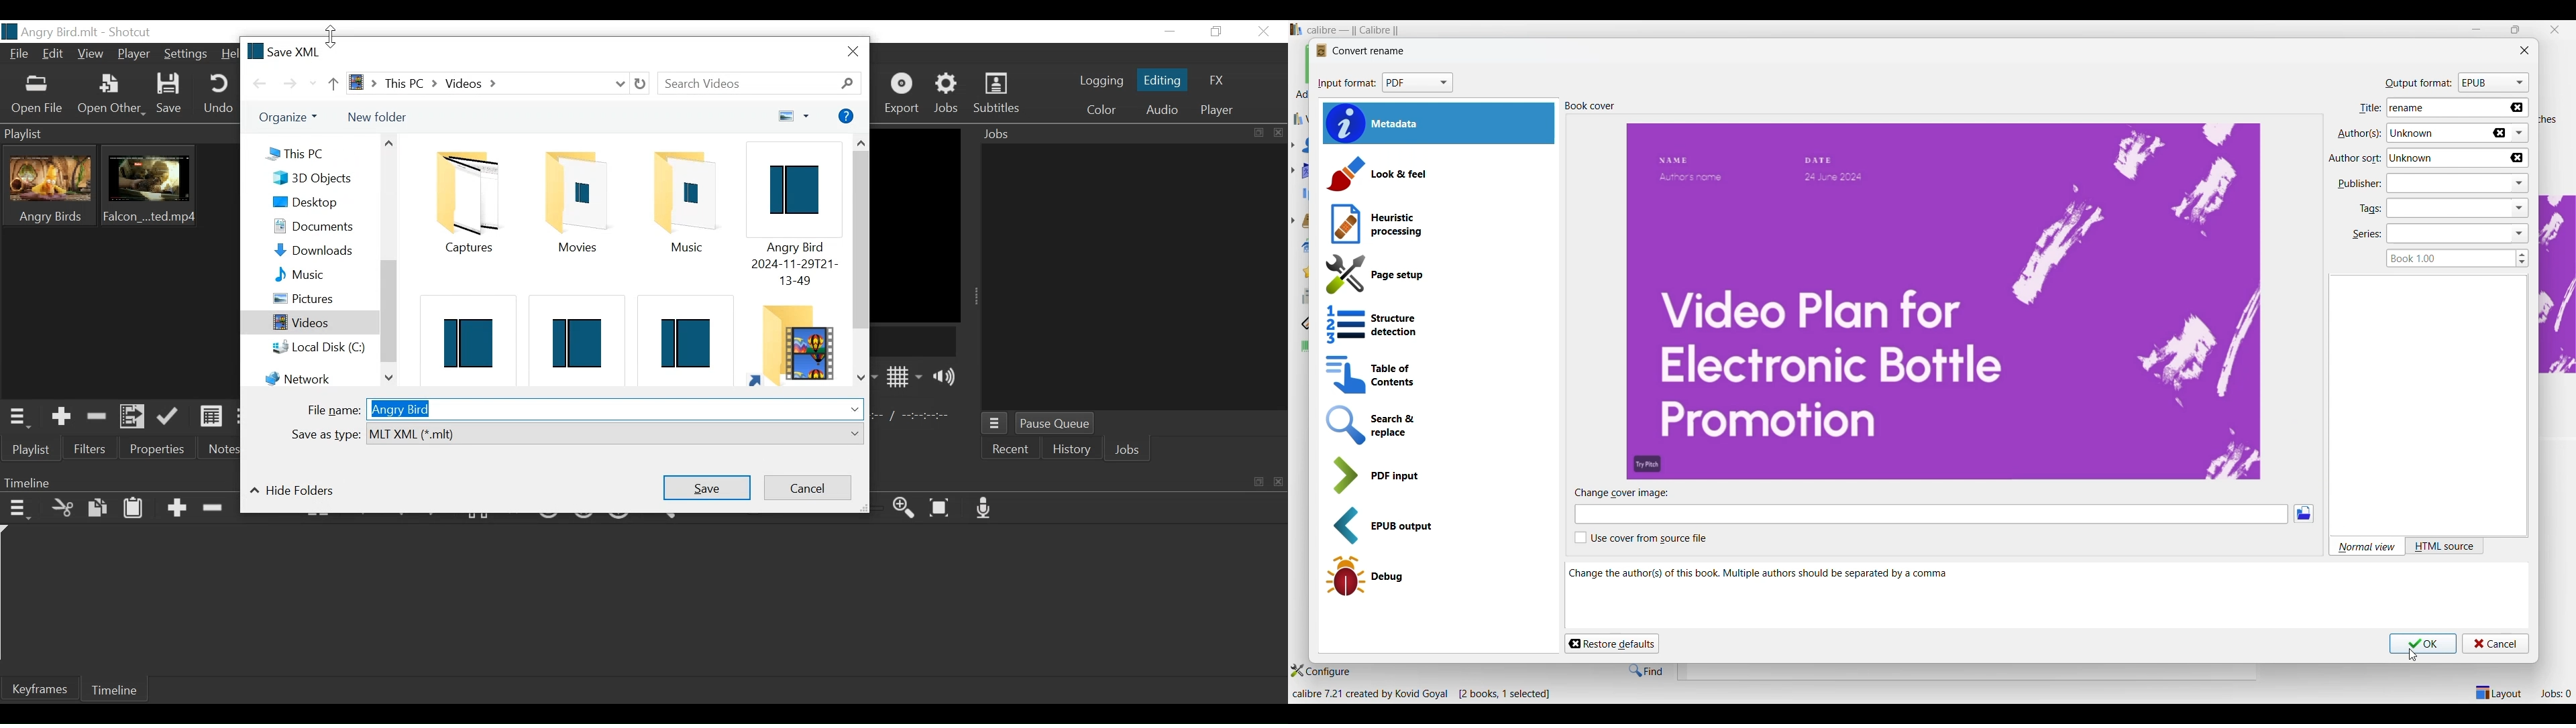  I want to click on Recent, so click(1012, 451).